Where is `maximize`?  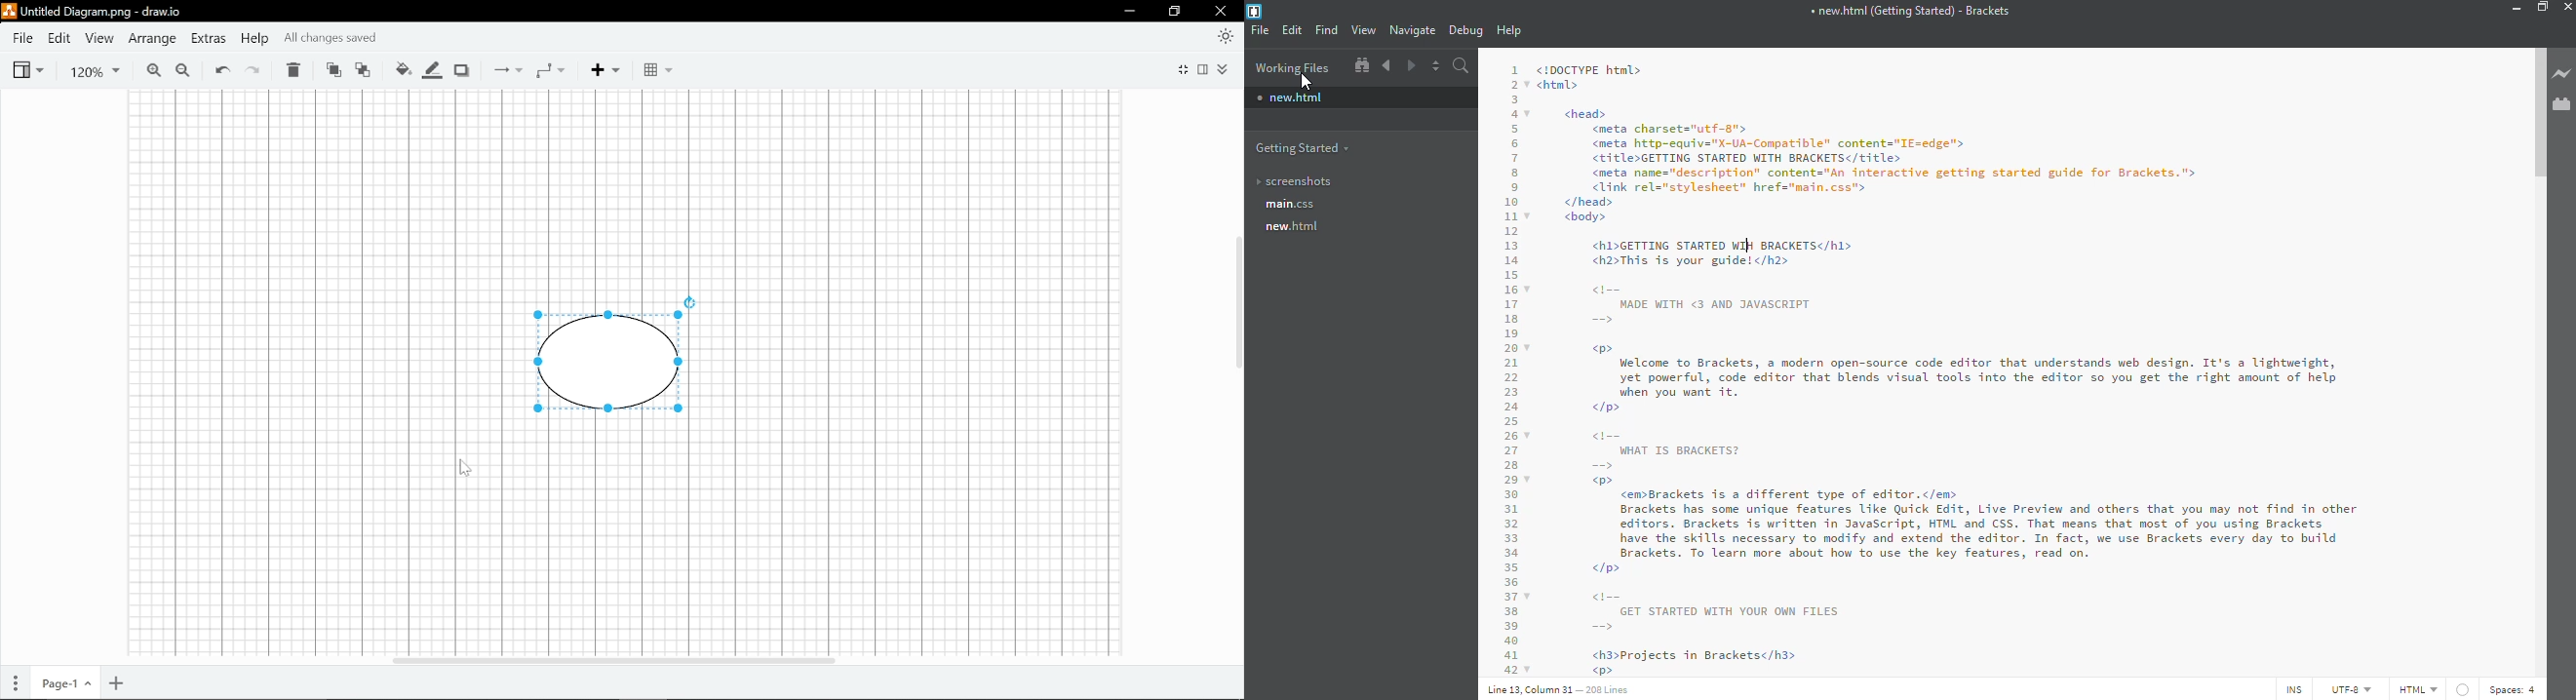 maximize is located at coordinates (2542, 6).